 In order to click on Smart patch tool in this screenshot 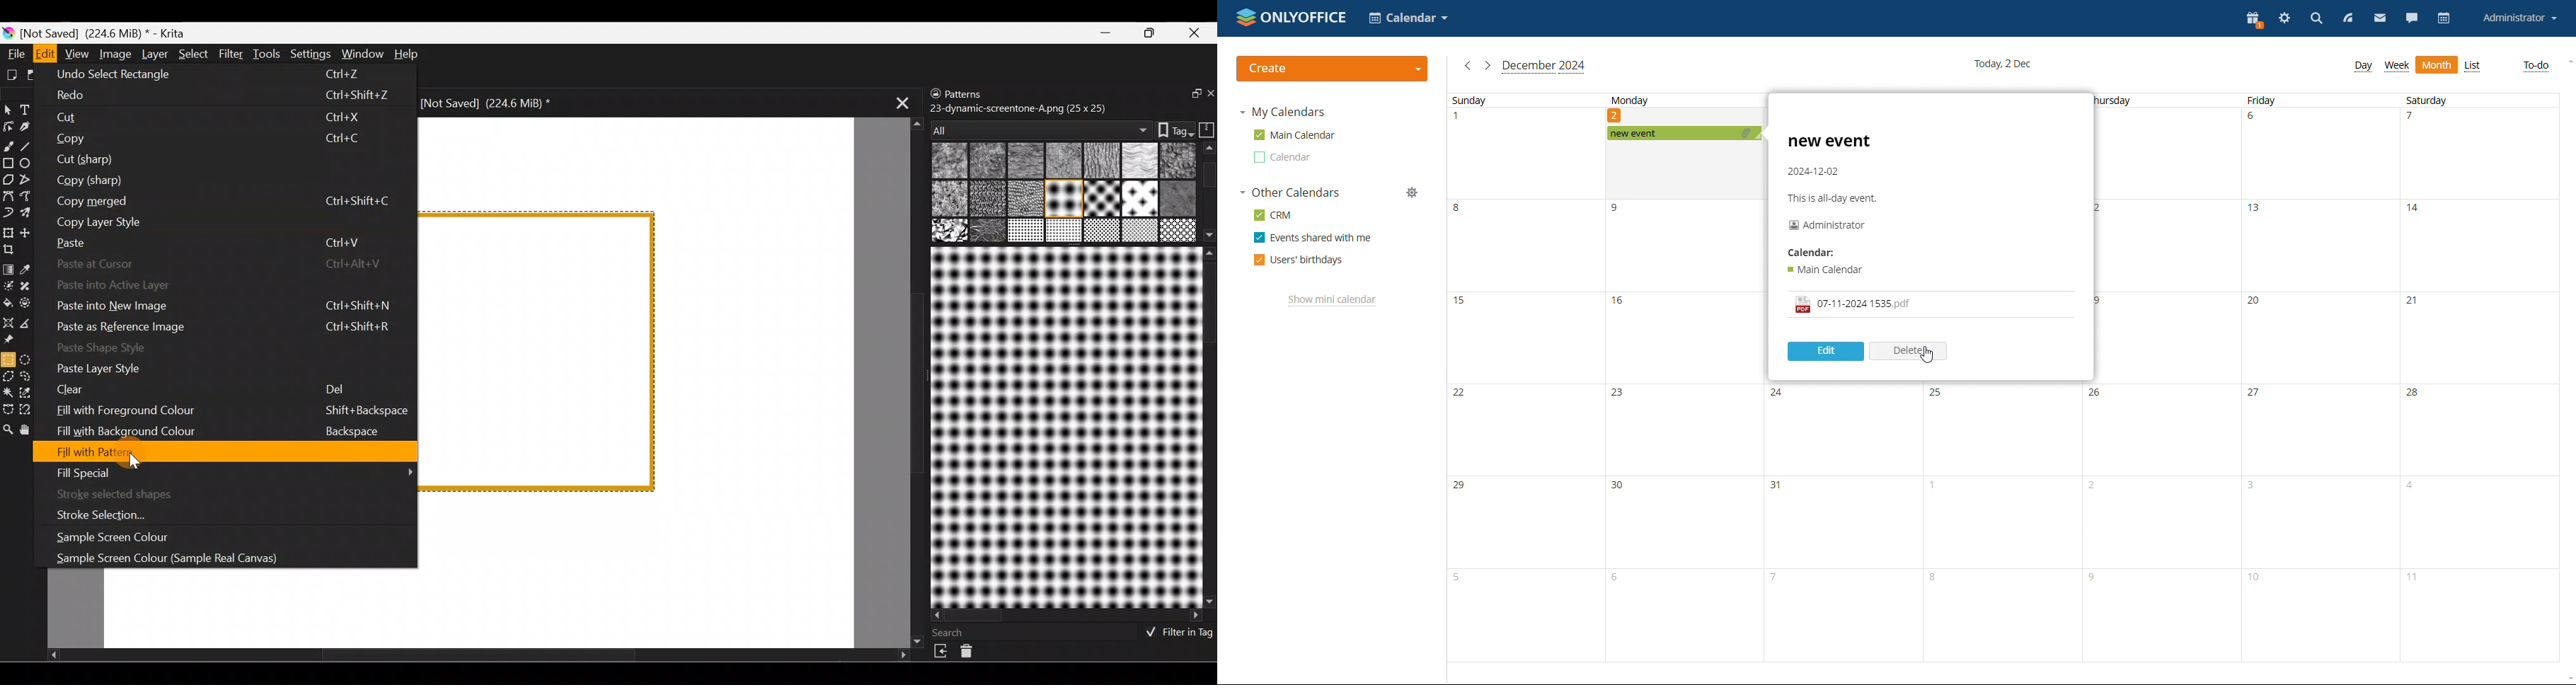, I will do `click(33, 288)`.